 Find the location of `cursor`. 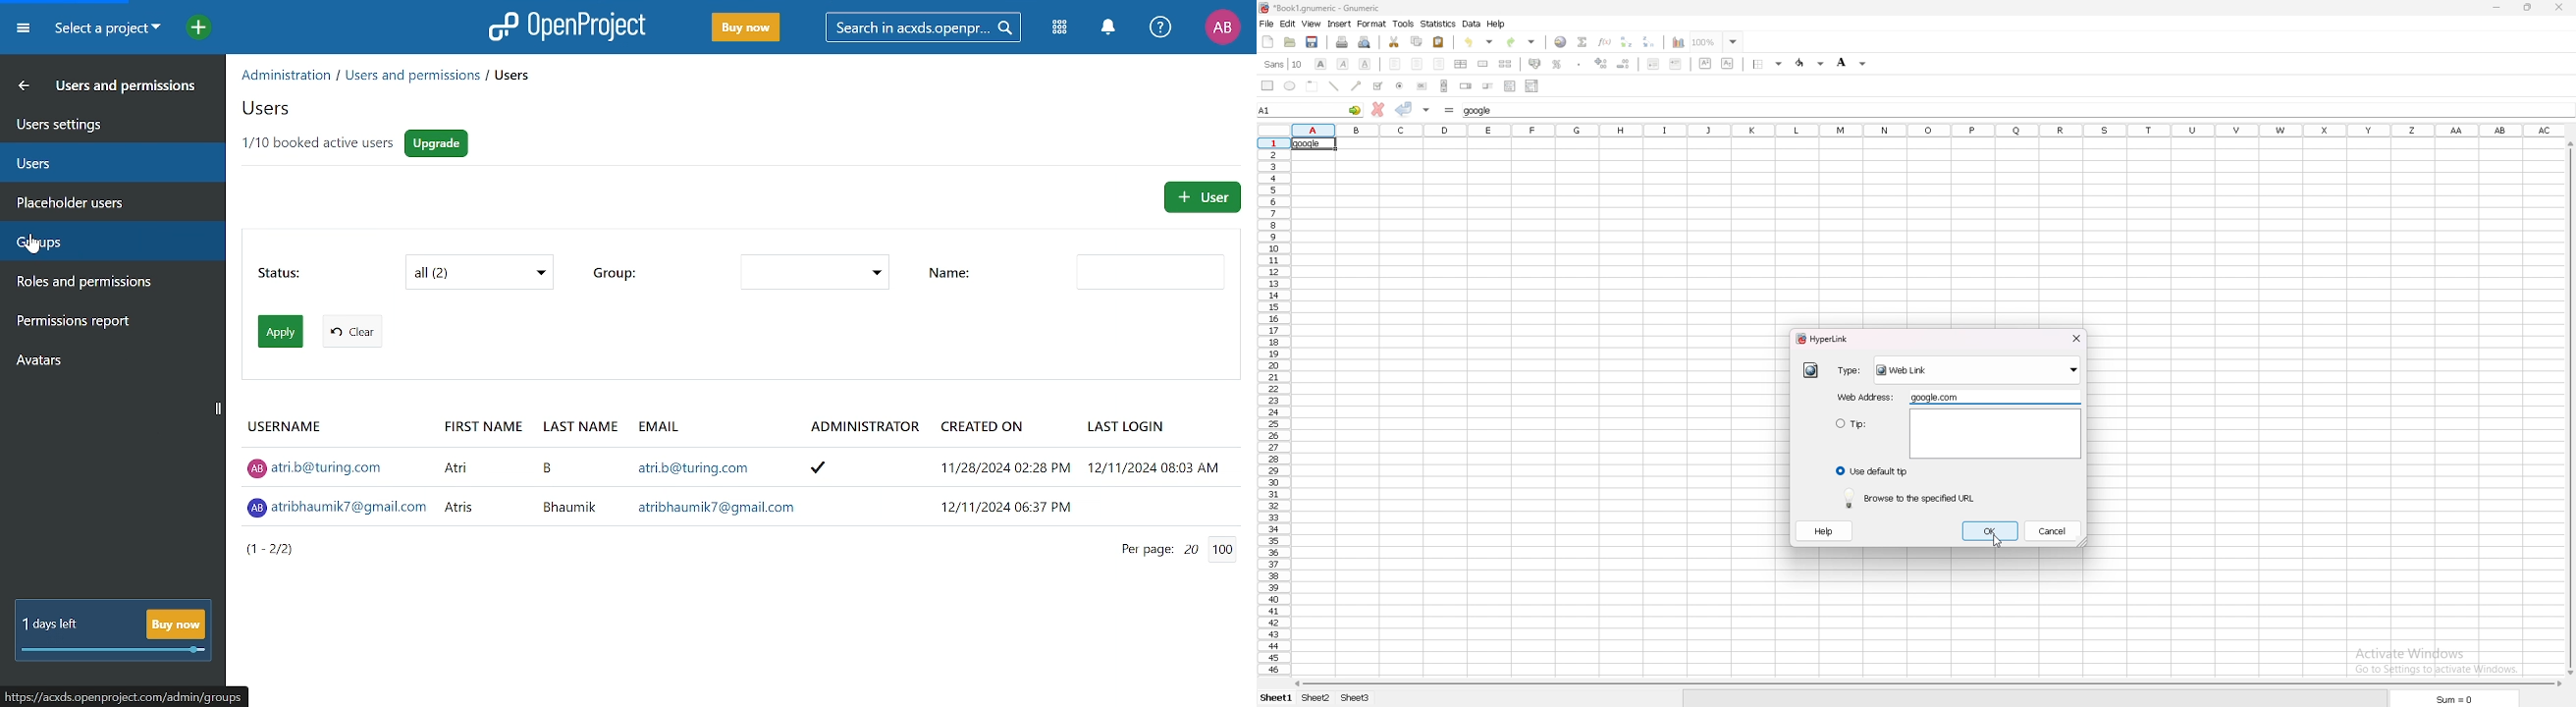

cursor is located at coordinates (39, 248).